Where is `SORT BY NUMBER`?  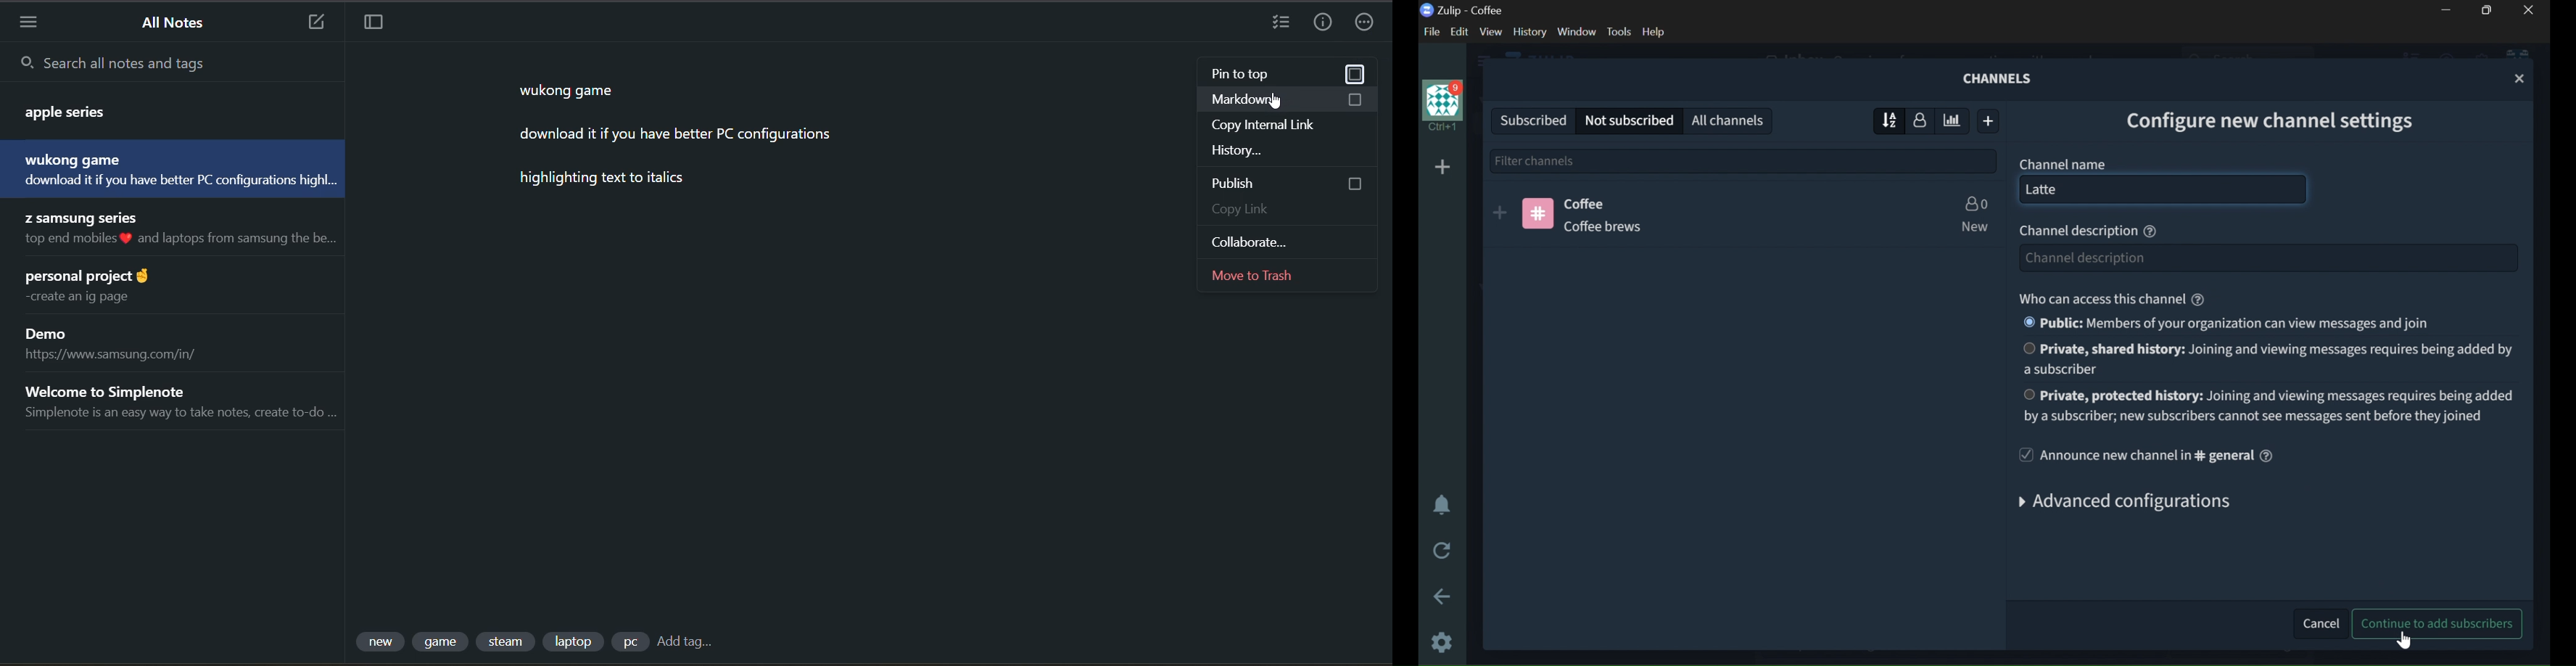
SORT BY NUMBER is located at coordinates (1921, 120).